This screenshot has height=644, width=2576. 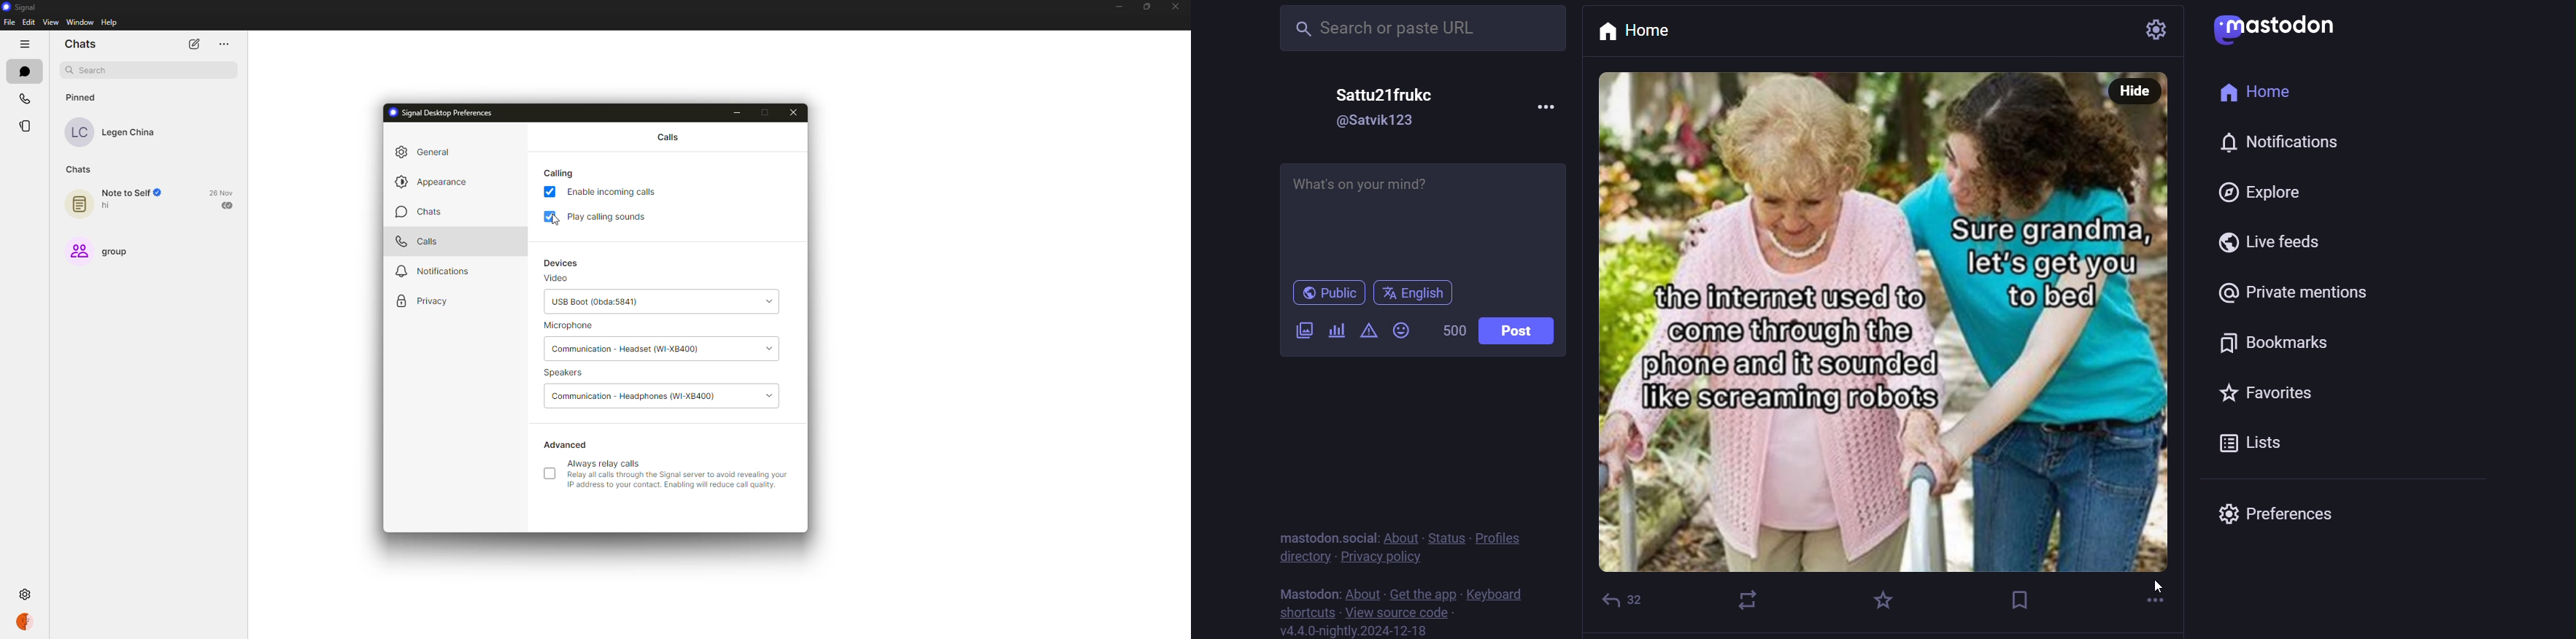 What do you see at coordinates (2285, 295) in the screenshot?
I see `private mention` at bounding box center [2285, 295].